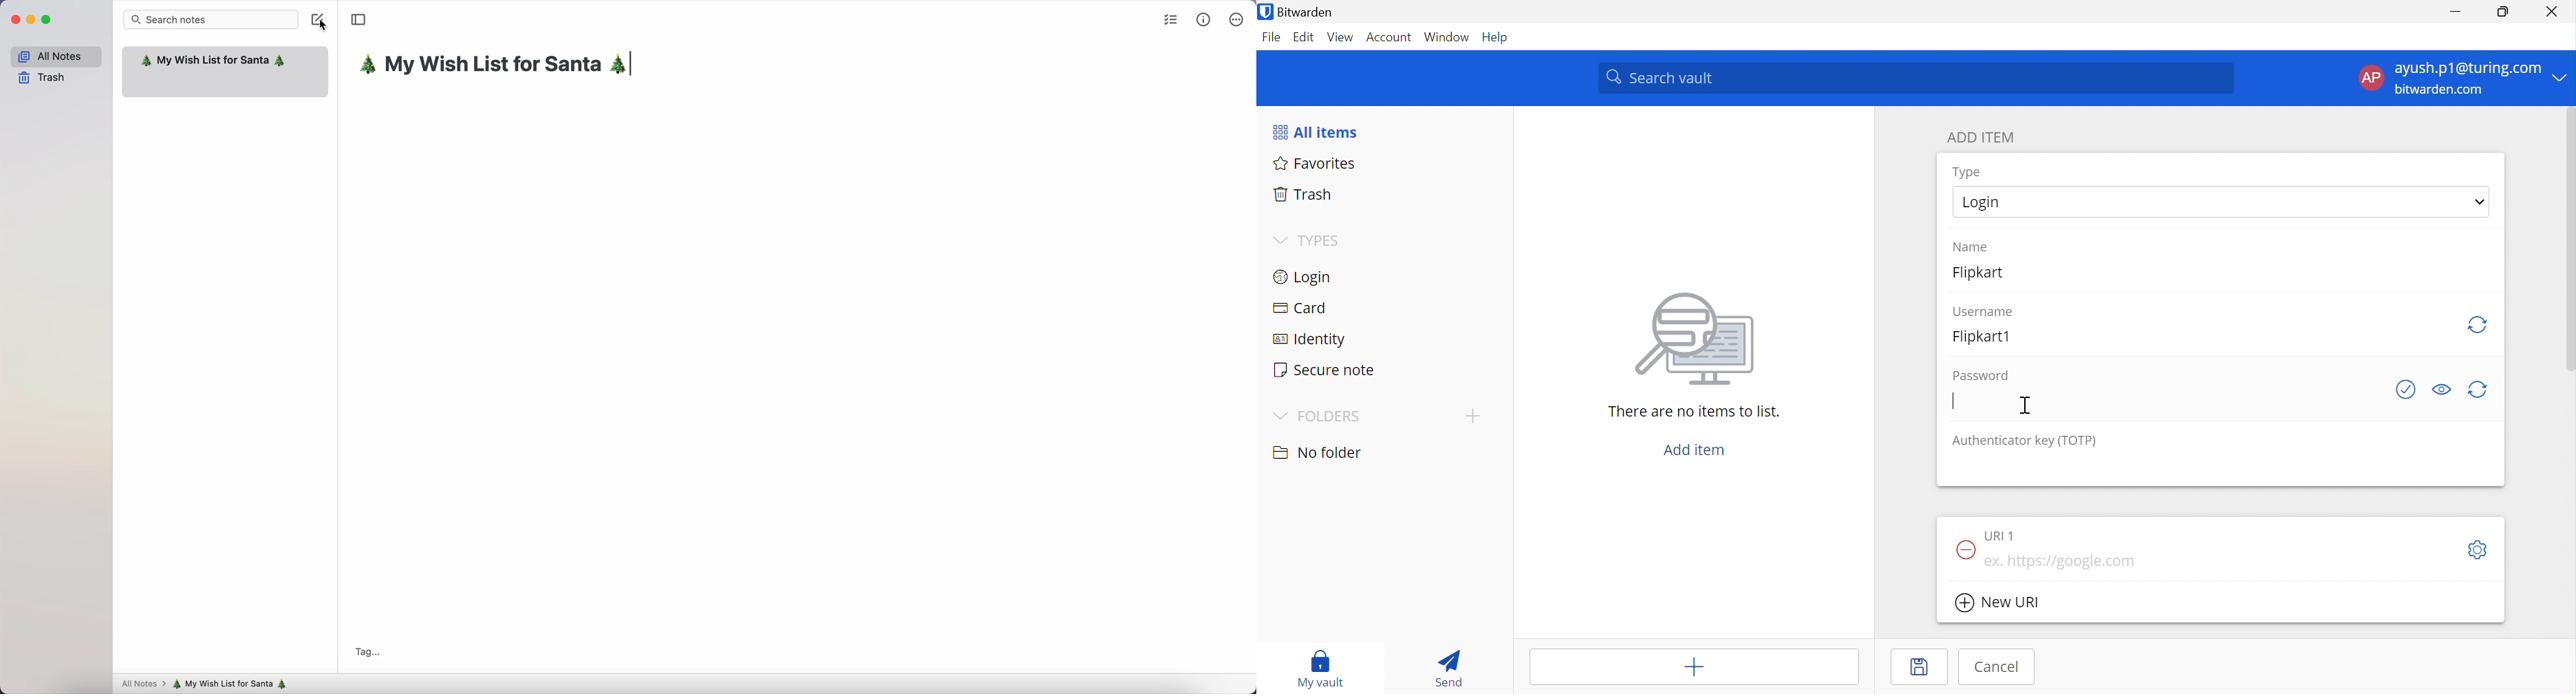 The height and width of the screenshot is (700, 2576). Describe the element at coordinates (55, 55) in the screenshot. I see `all notes` at that location.